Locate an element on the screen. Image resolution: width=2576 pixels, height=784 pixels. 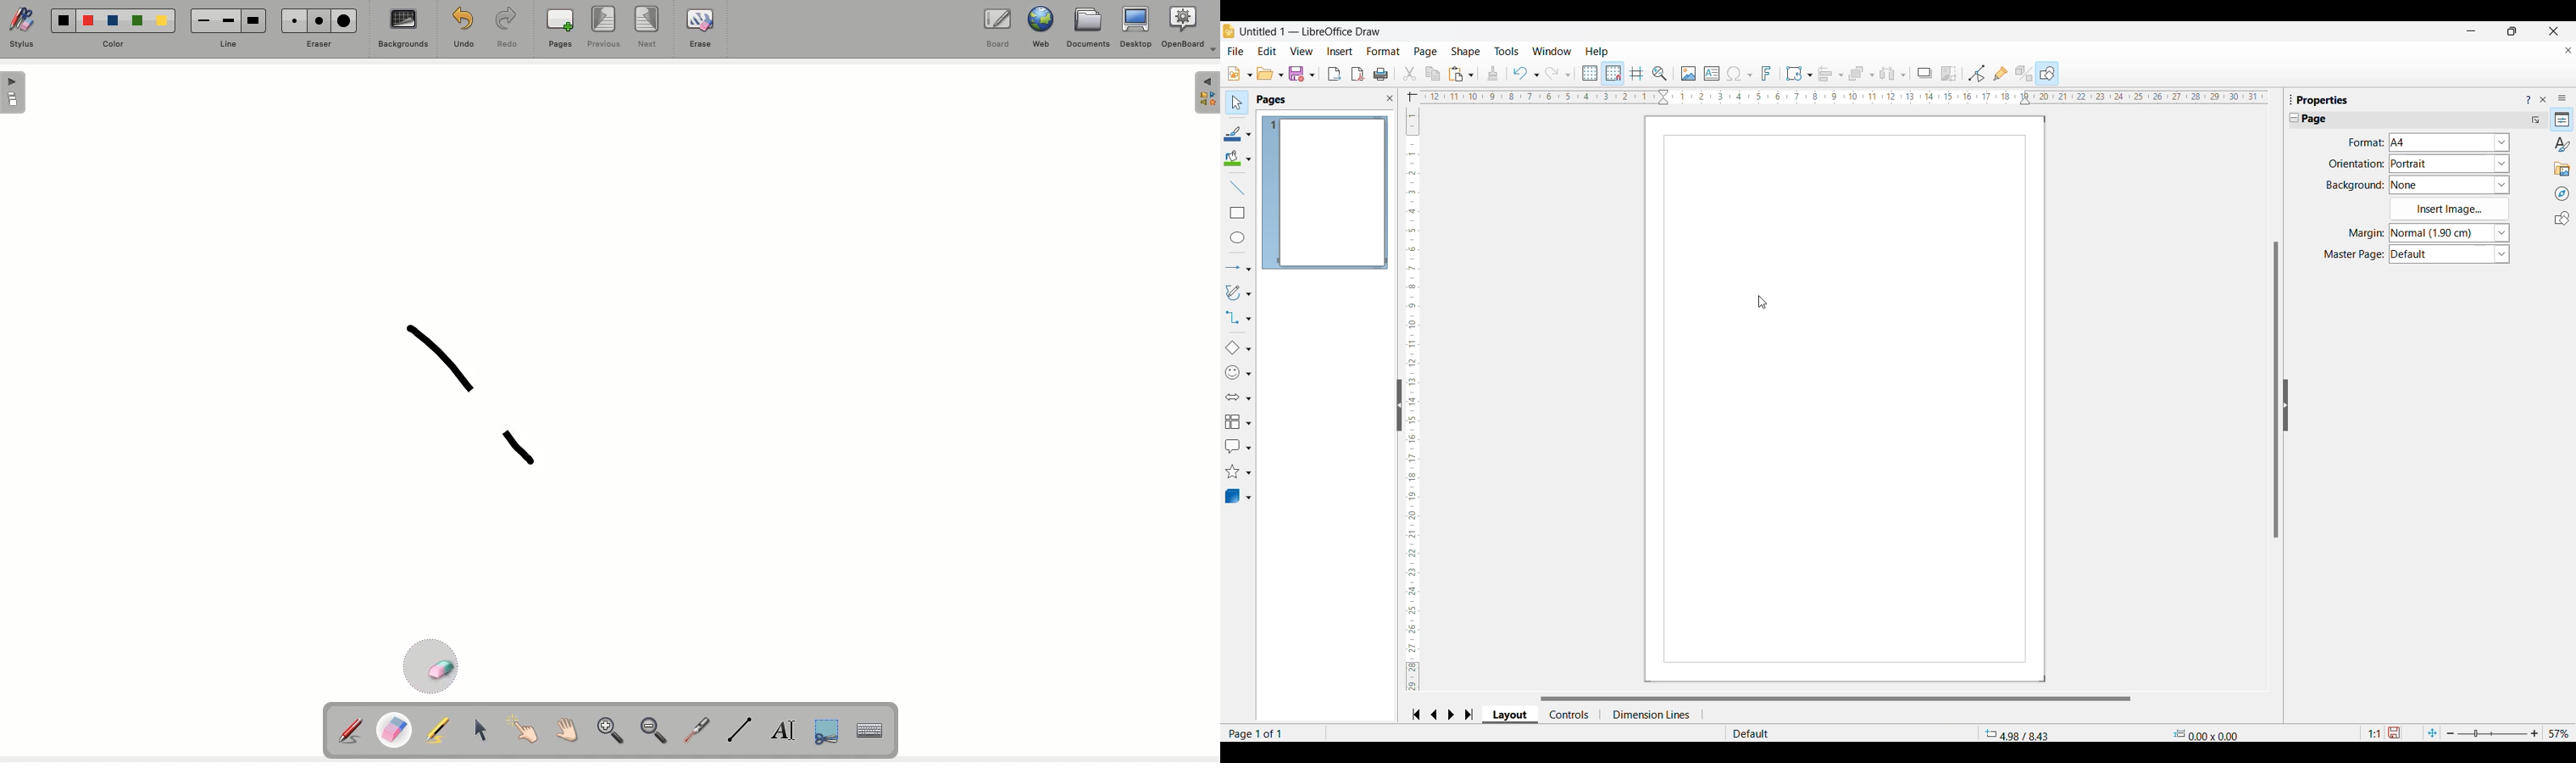
Gallery is located at coordinates (2563, 170).